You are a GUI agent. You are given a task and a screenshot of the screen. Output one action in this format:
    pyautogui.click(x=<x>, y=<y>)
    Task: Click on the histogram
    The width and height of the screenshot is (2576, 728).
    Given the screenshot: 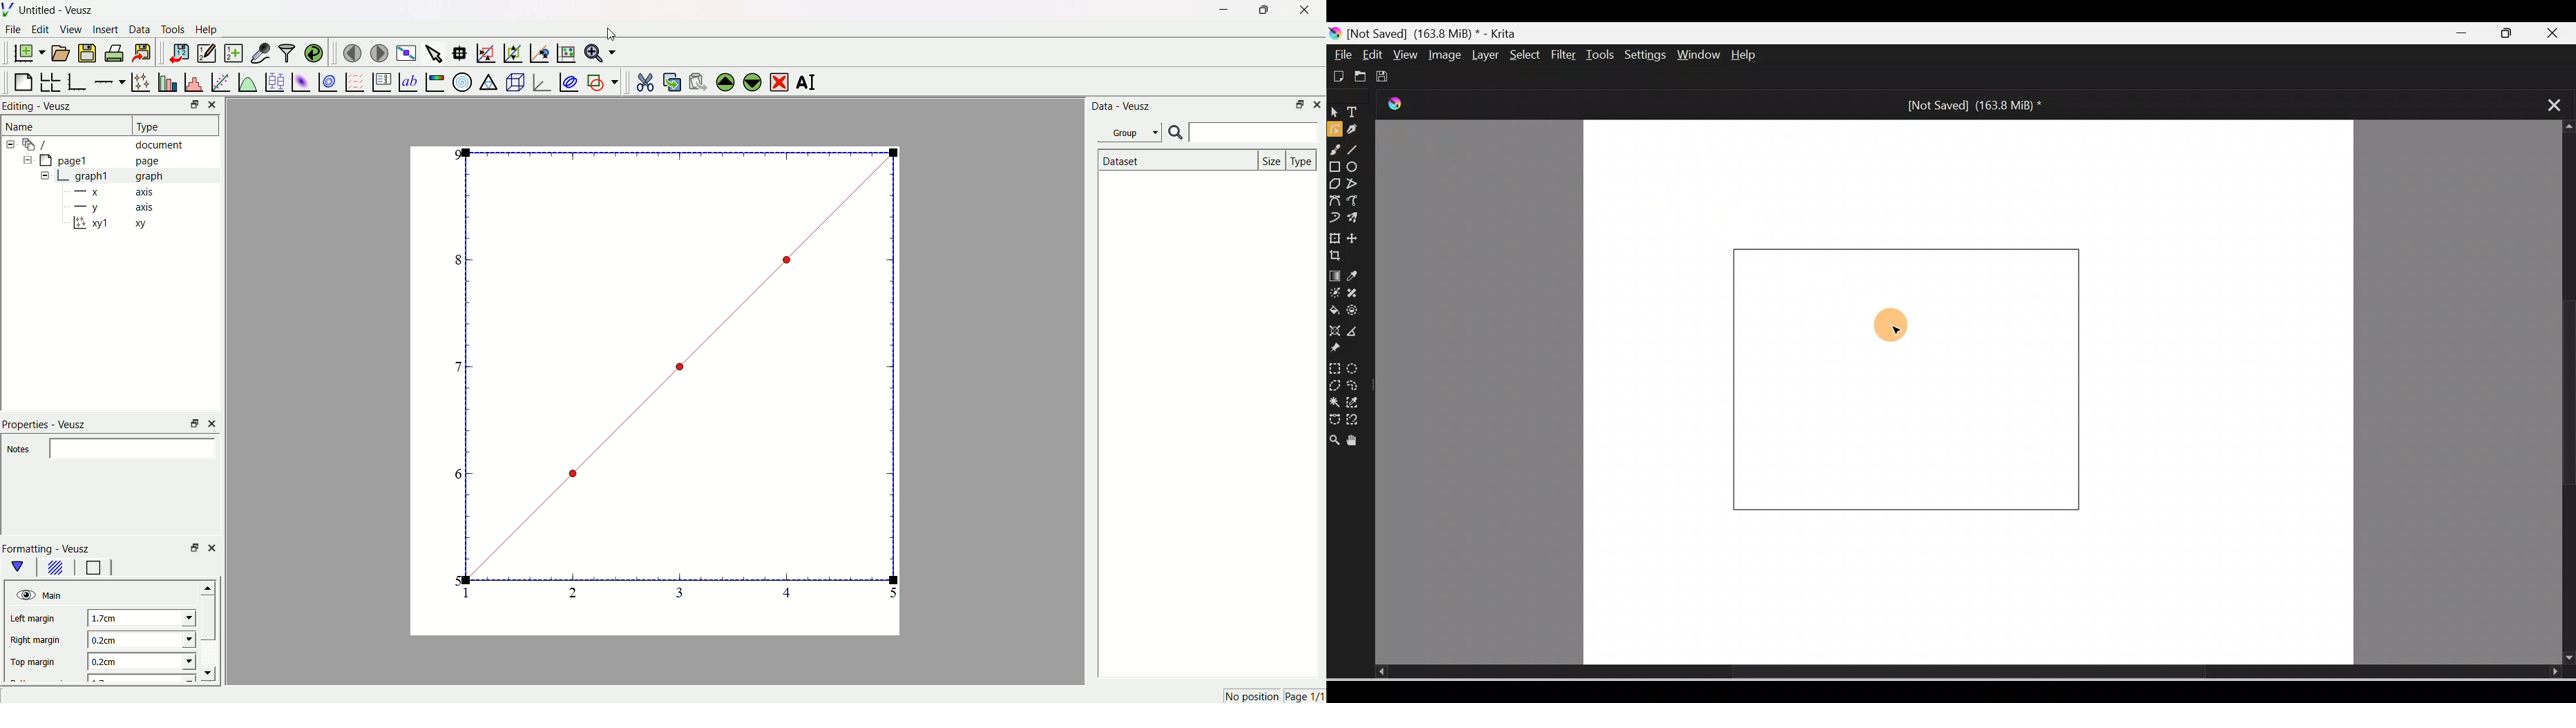 What is the action you would take?
    pyautogui.click(x=193, y=80)
    